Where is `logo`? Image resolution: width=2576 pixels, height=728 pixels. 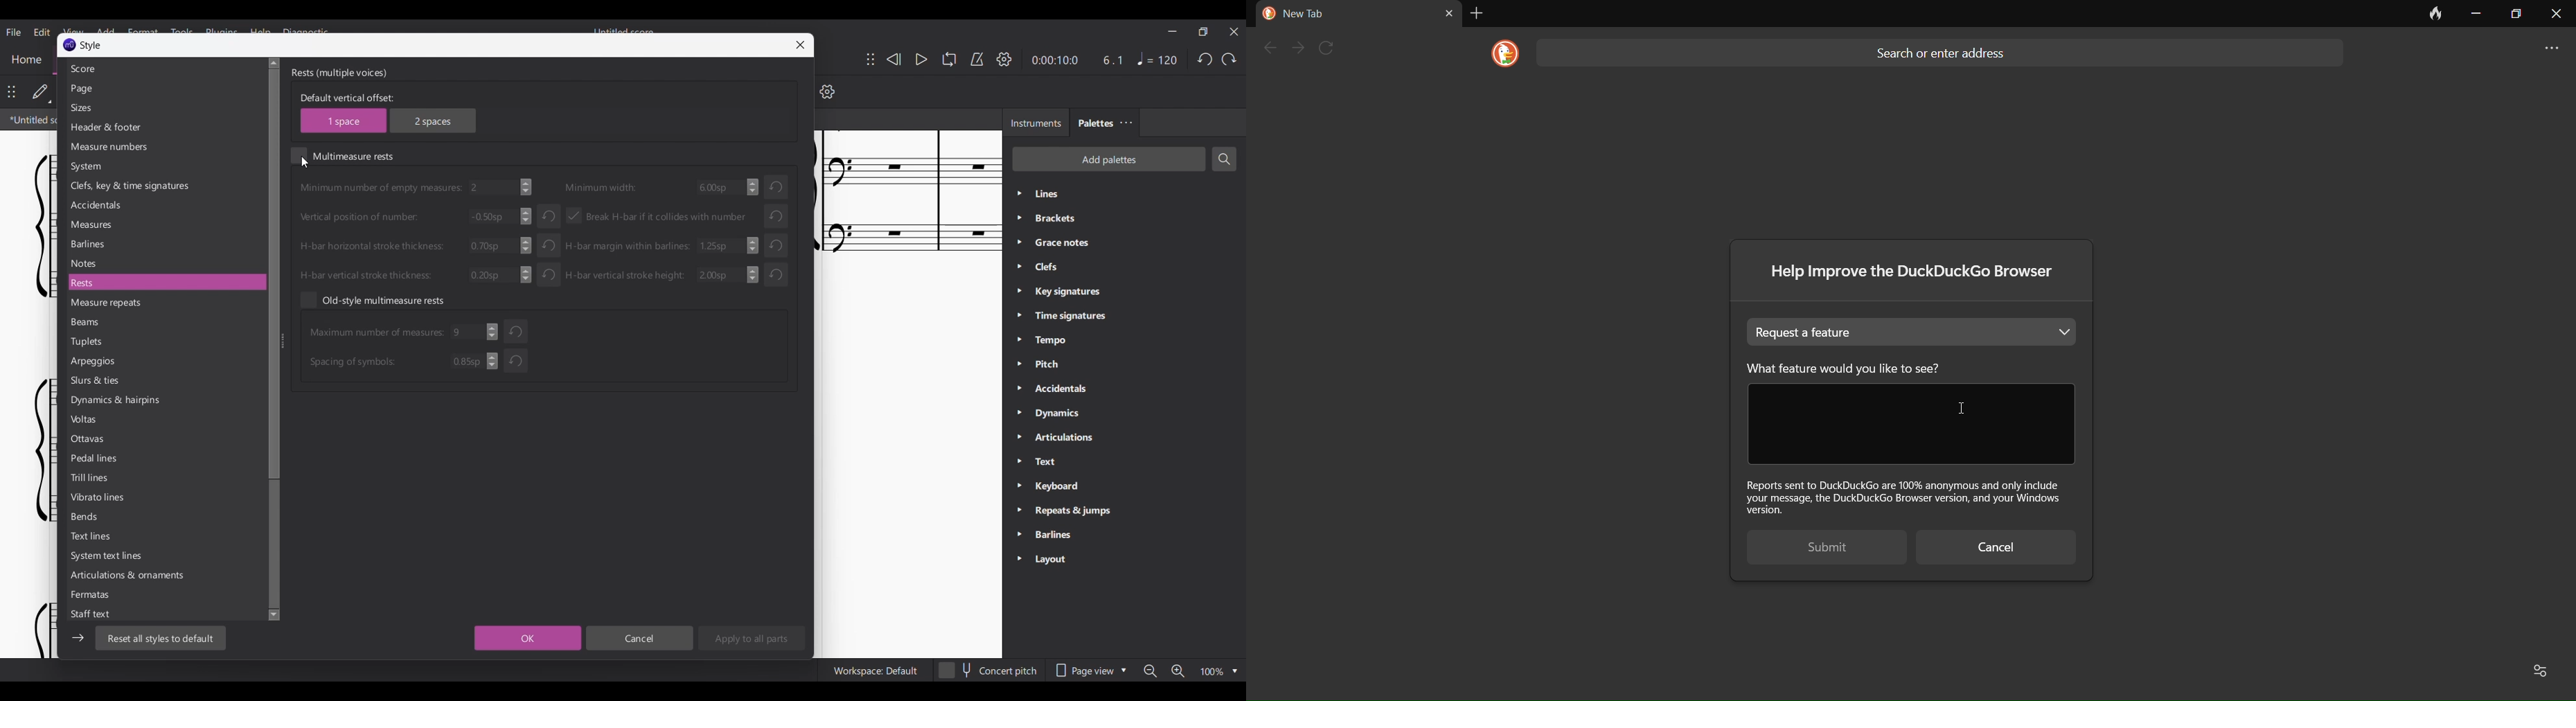
logo is located at coordinates (1500, 54).